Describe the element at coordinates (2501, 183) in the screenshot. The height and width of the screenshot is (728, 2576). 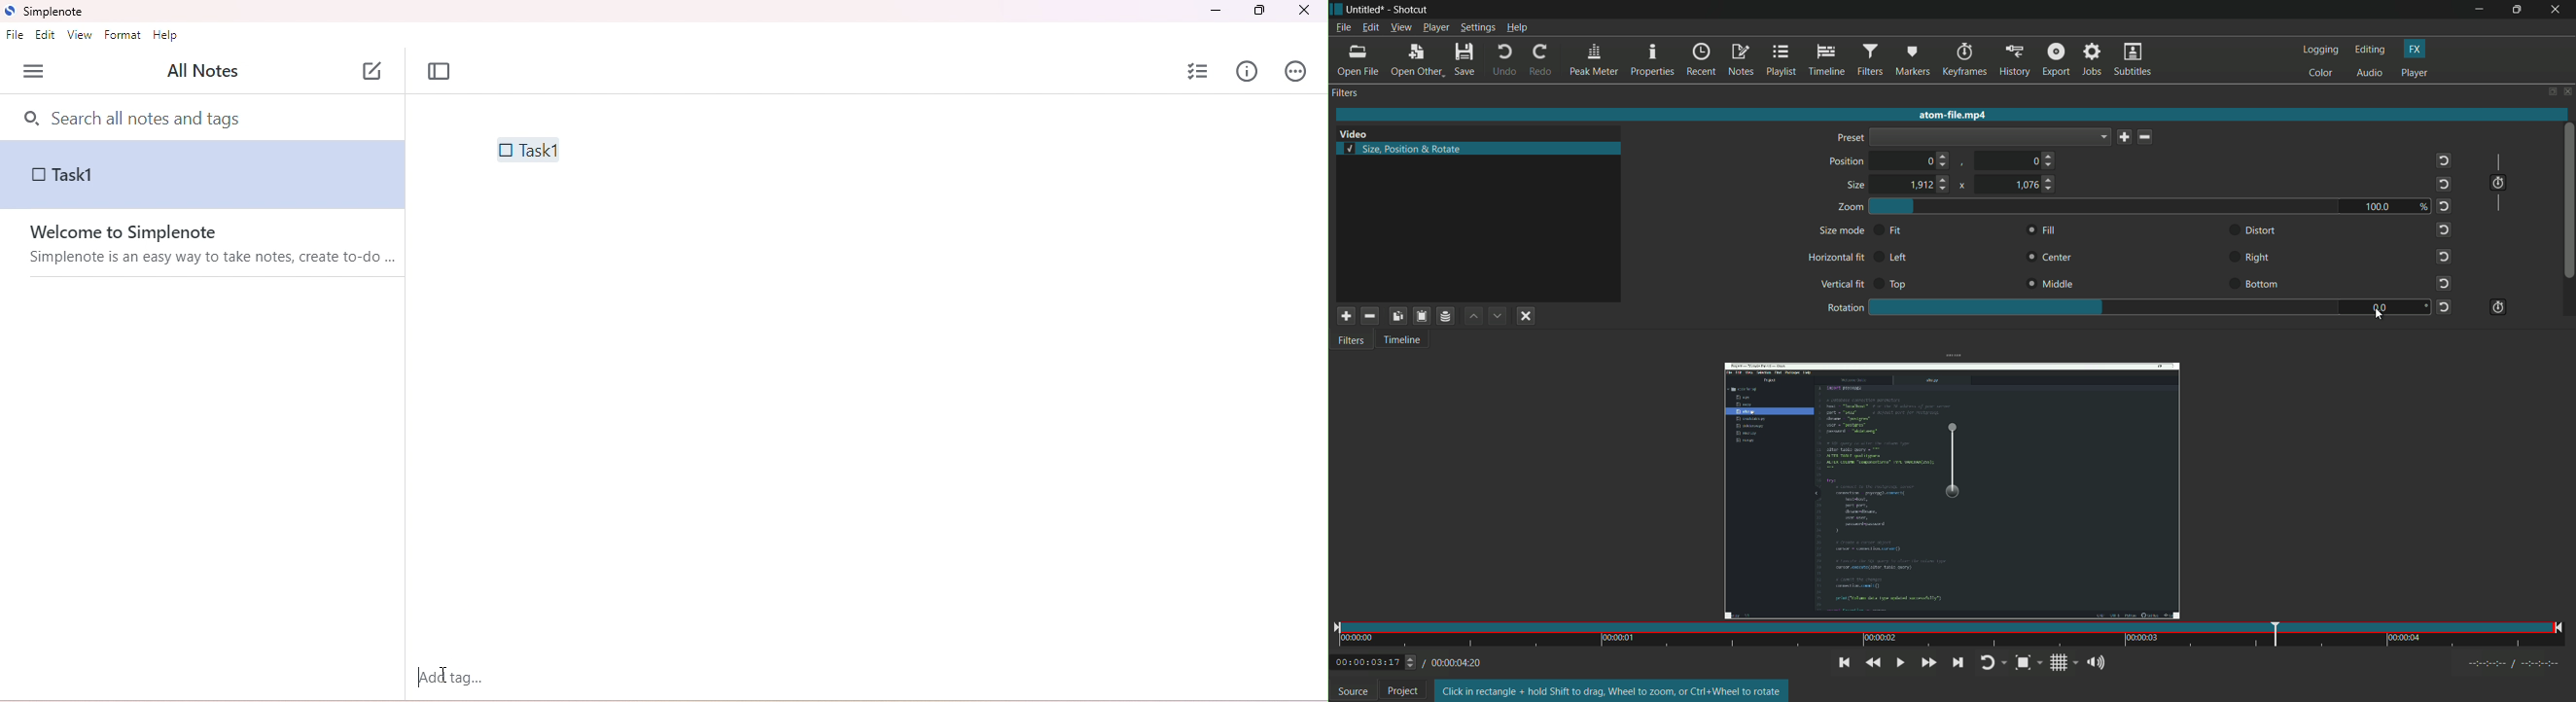
I see `use keyframes for this parameter` at that location.